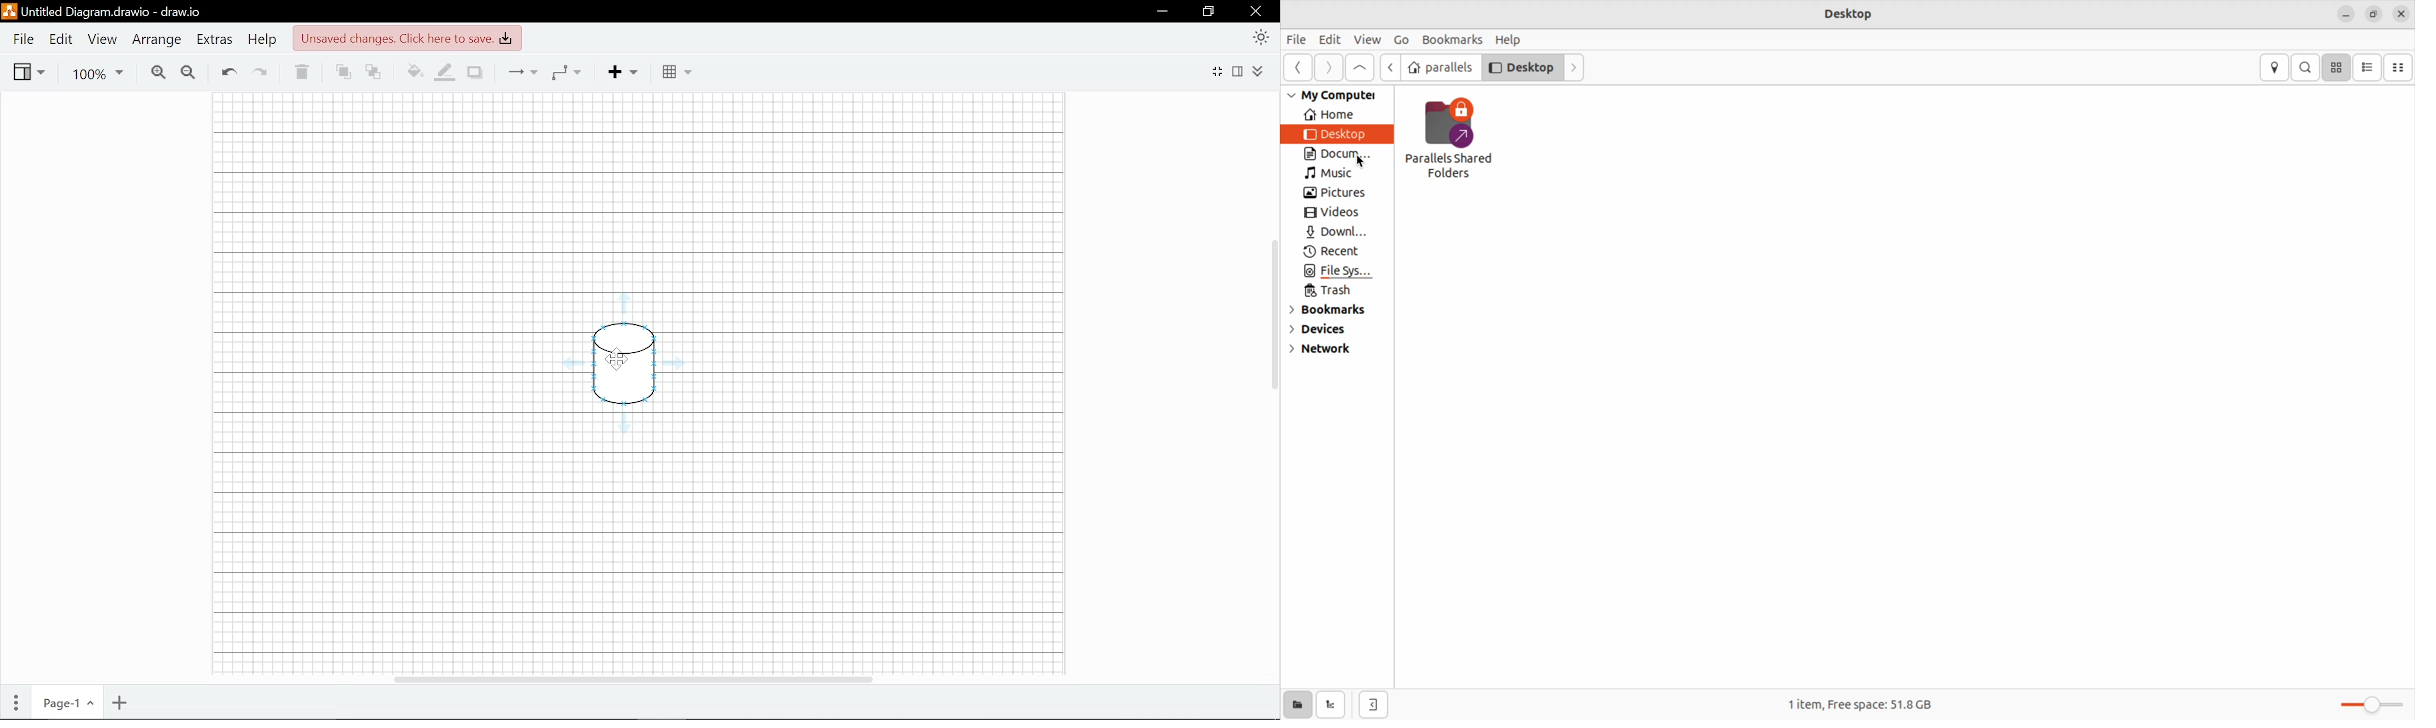 This screenshot has height=728, width=2436. What do you see at coordinates (1328, 330) in the screenshot?
I see `devices` at bounding box center [1328, 330].